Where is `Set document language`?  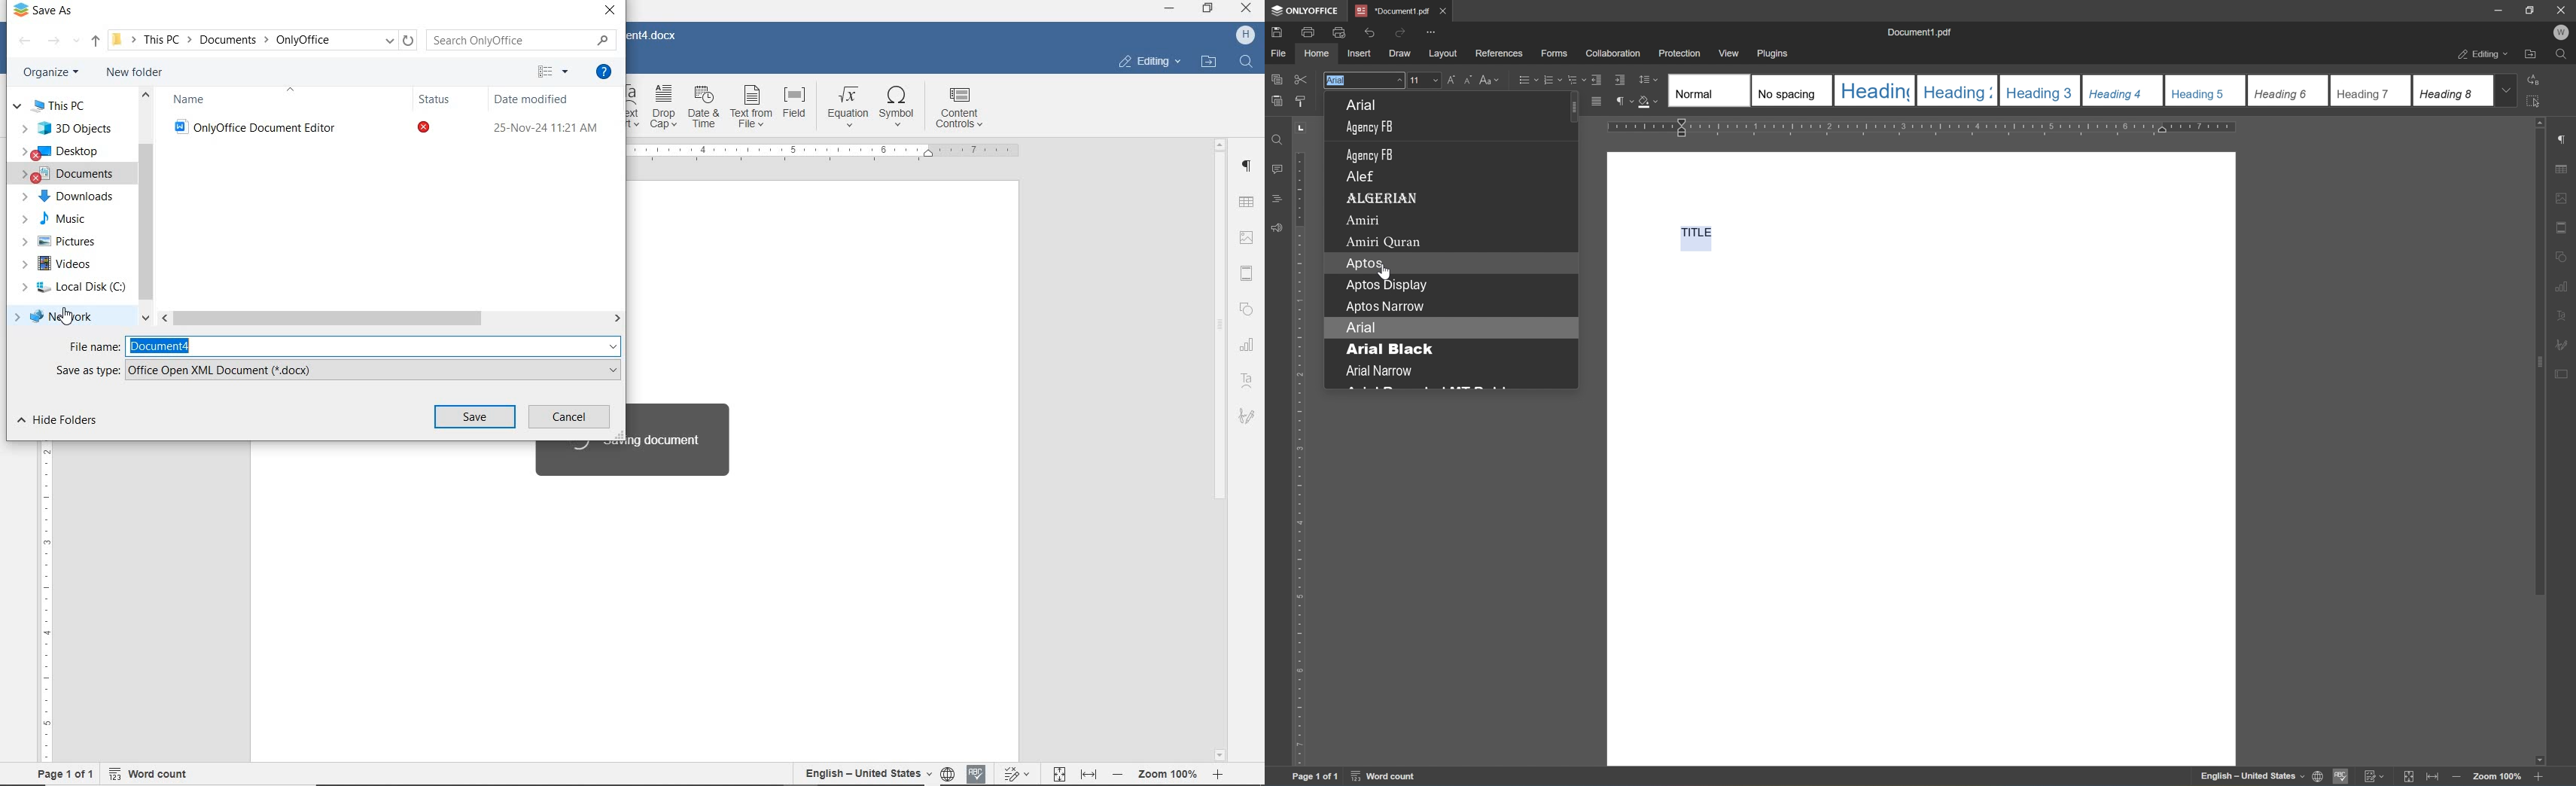 Set document language is located at coordinates (945, 772).